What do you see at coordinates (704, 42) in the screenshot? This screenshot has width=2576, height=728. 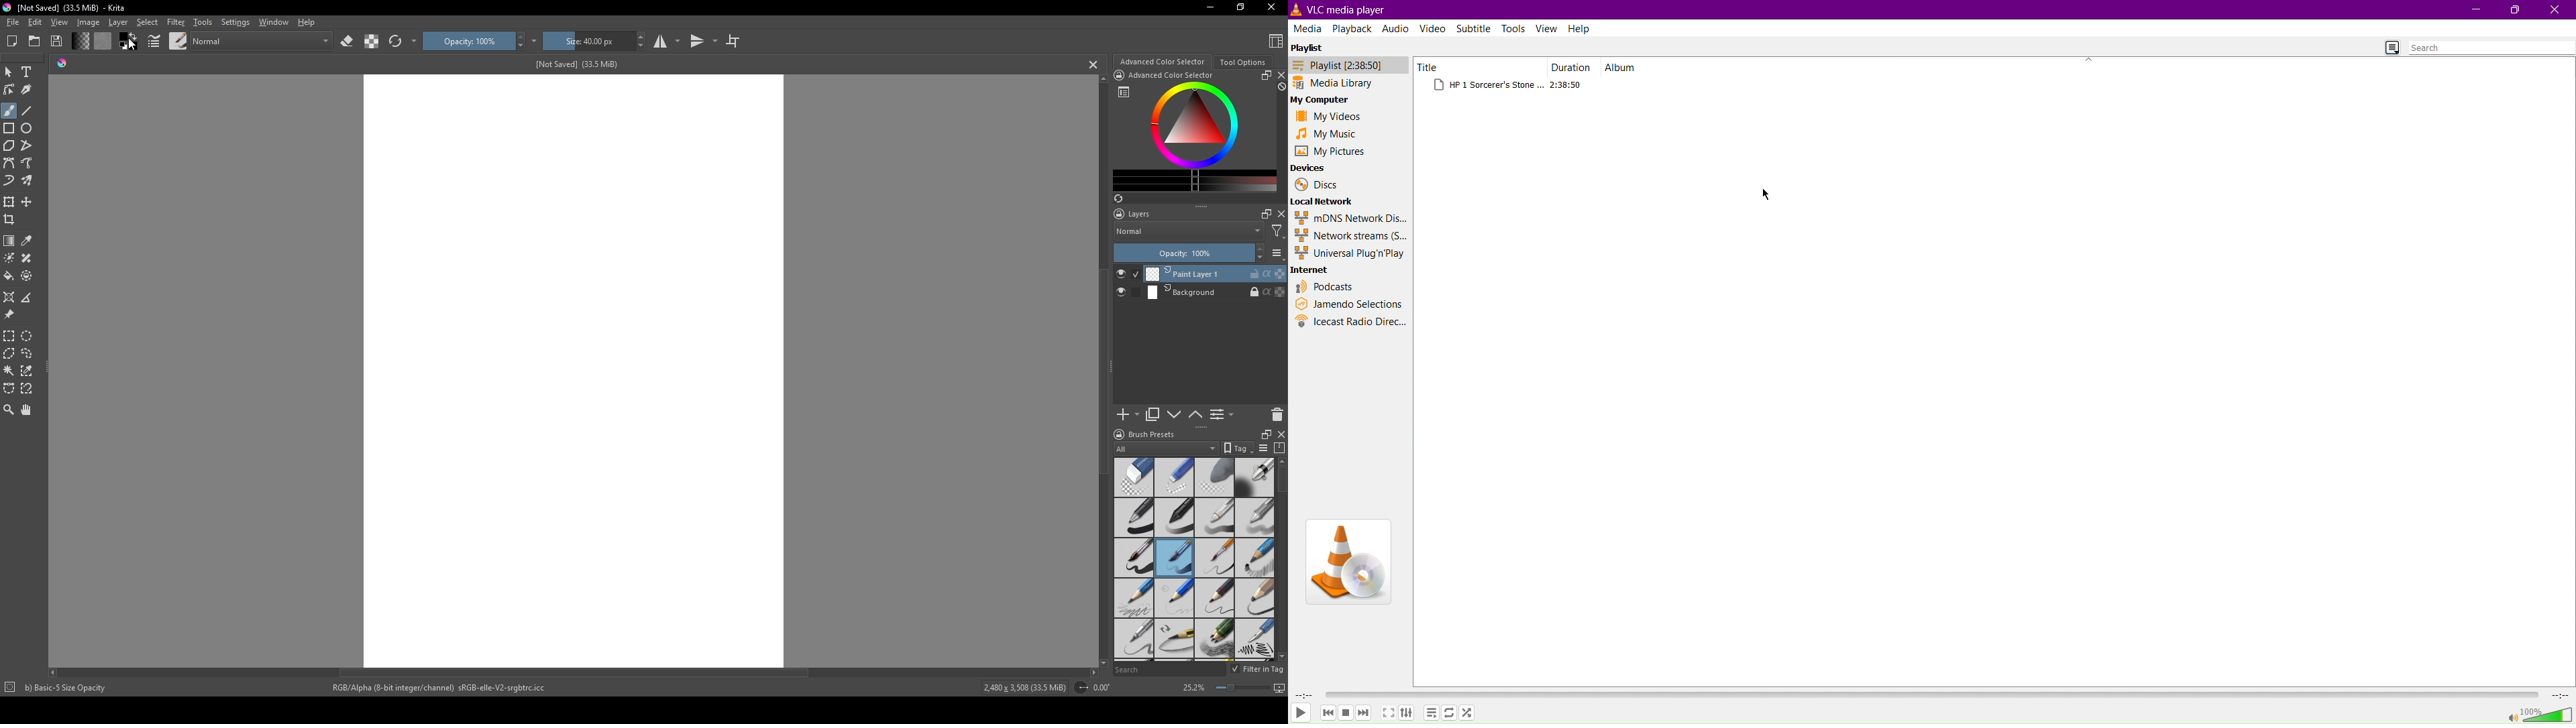 I see `transitions` at bounding box center [704, 42].